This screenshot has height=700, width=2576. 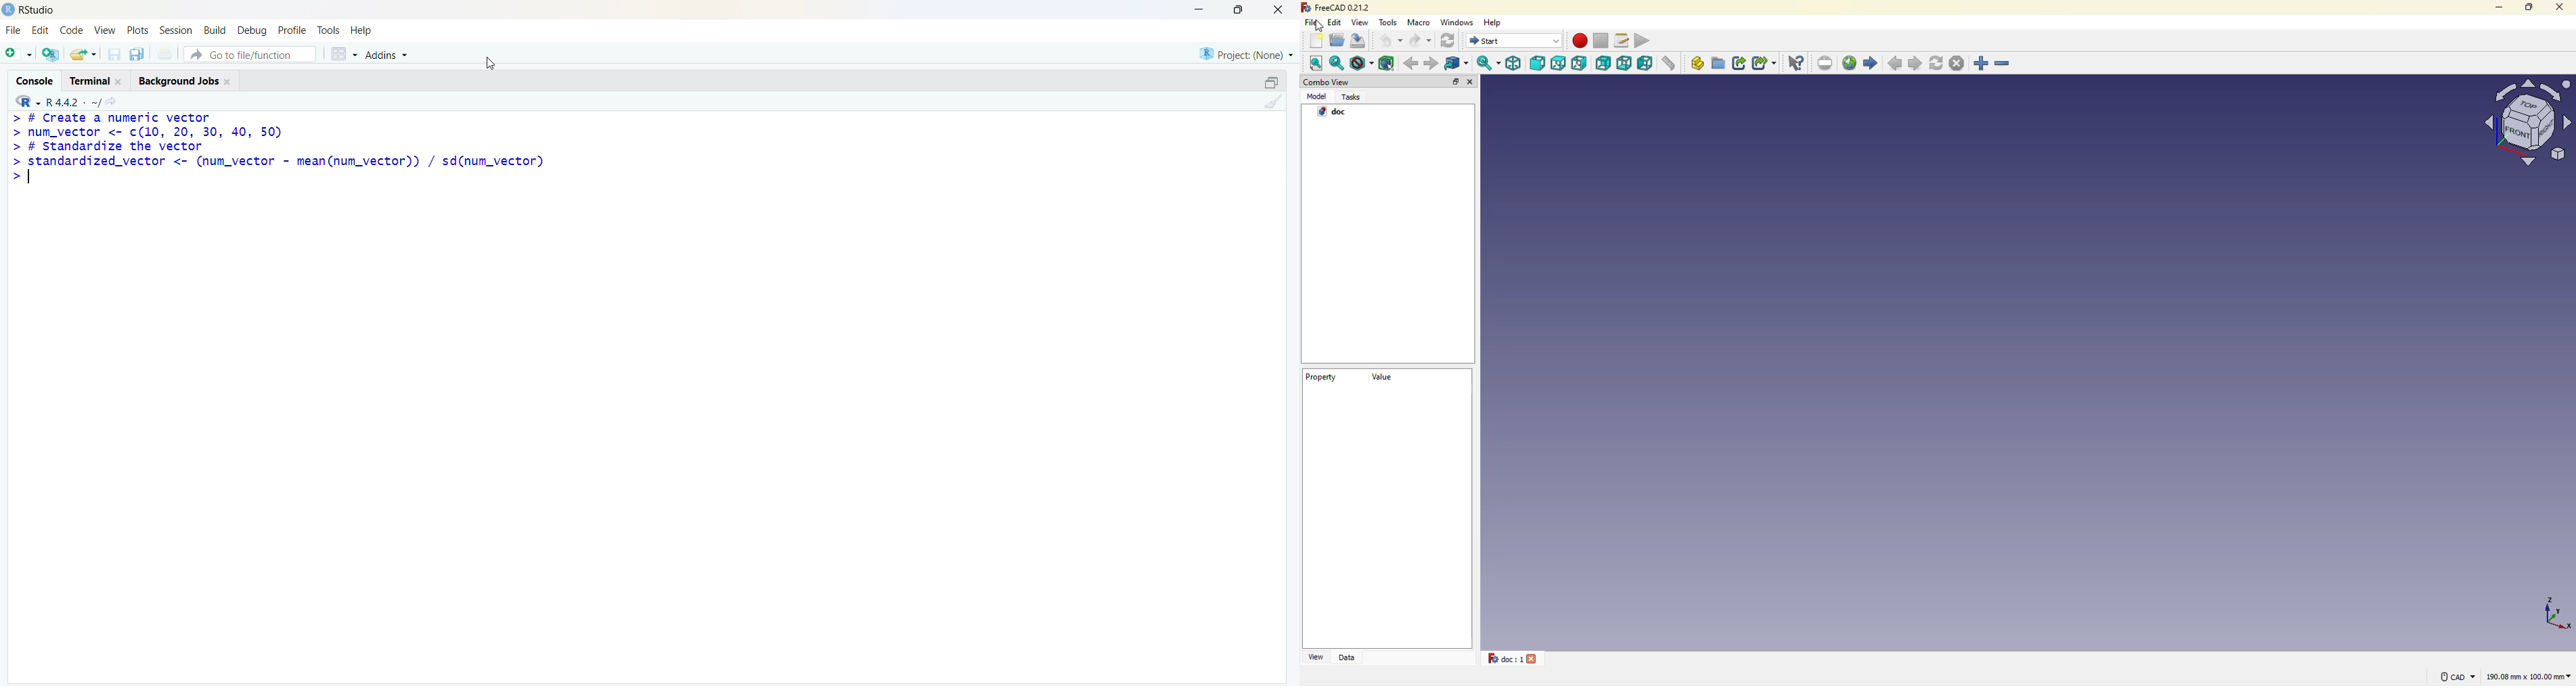 I want to click on help, so click(x=1496, y=21).